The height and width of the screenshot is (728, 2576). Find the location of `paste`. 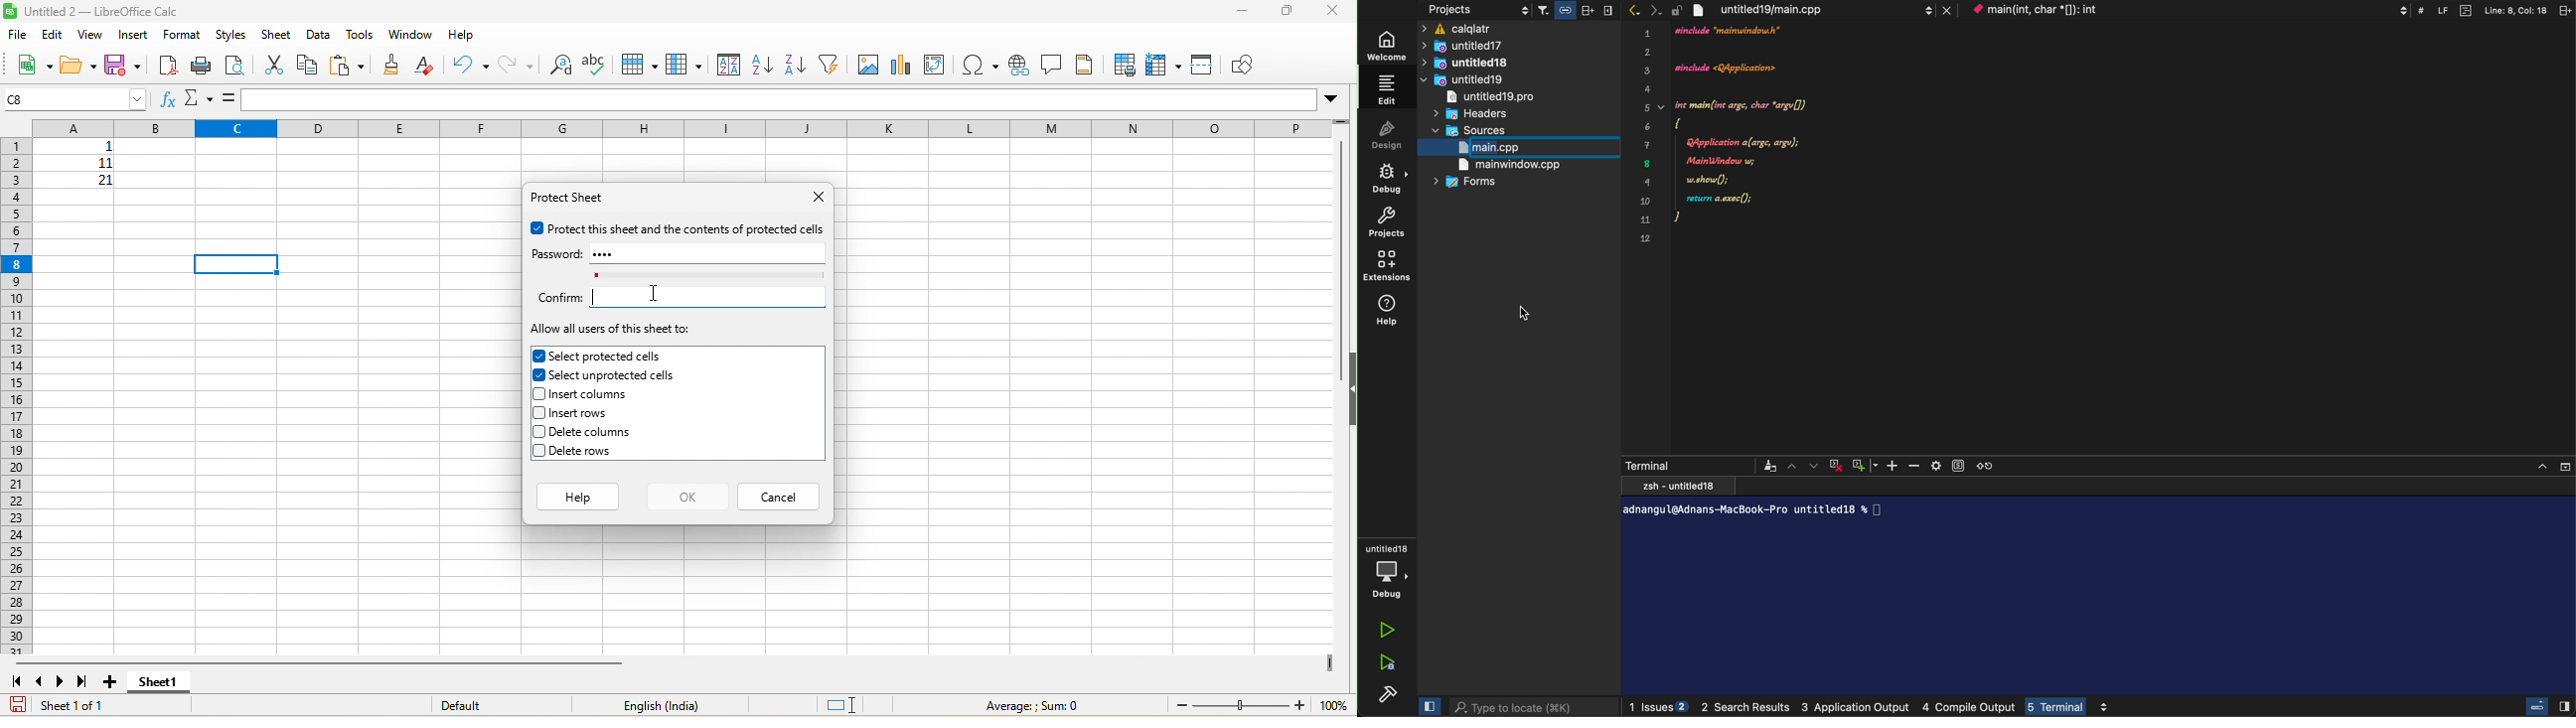

paste is located at coordinates (347, 66).